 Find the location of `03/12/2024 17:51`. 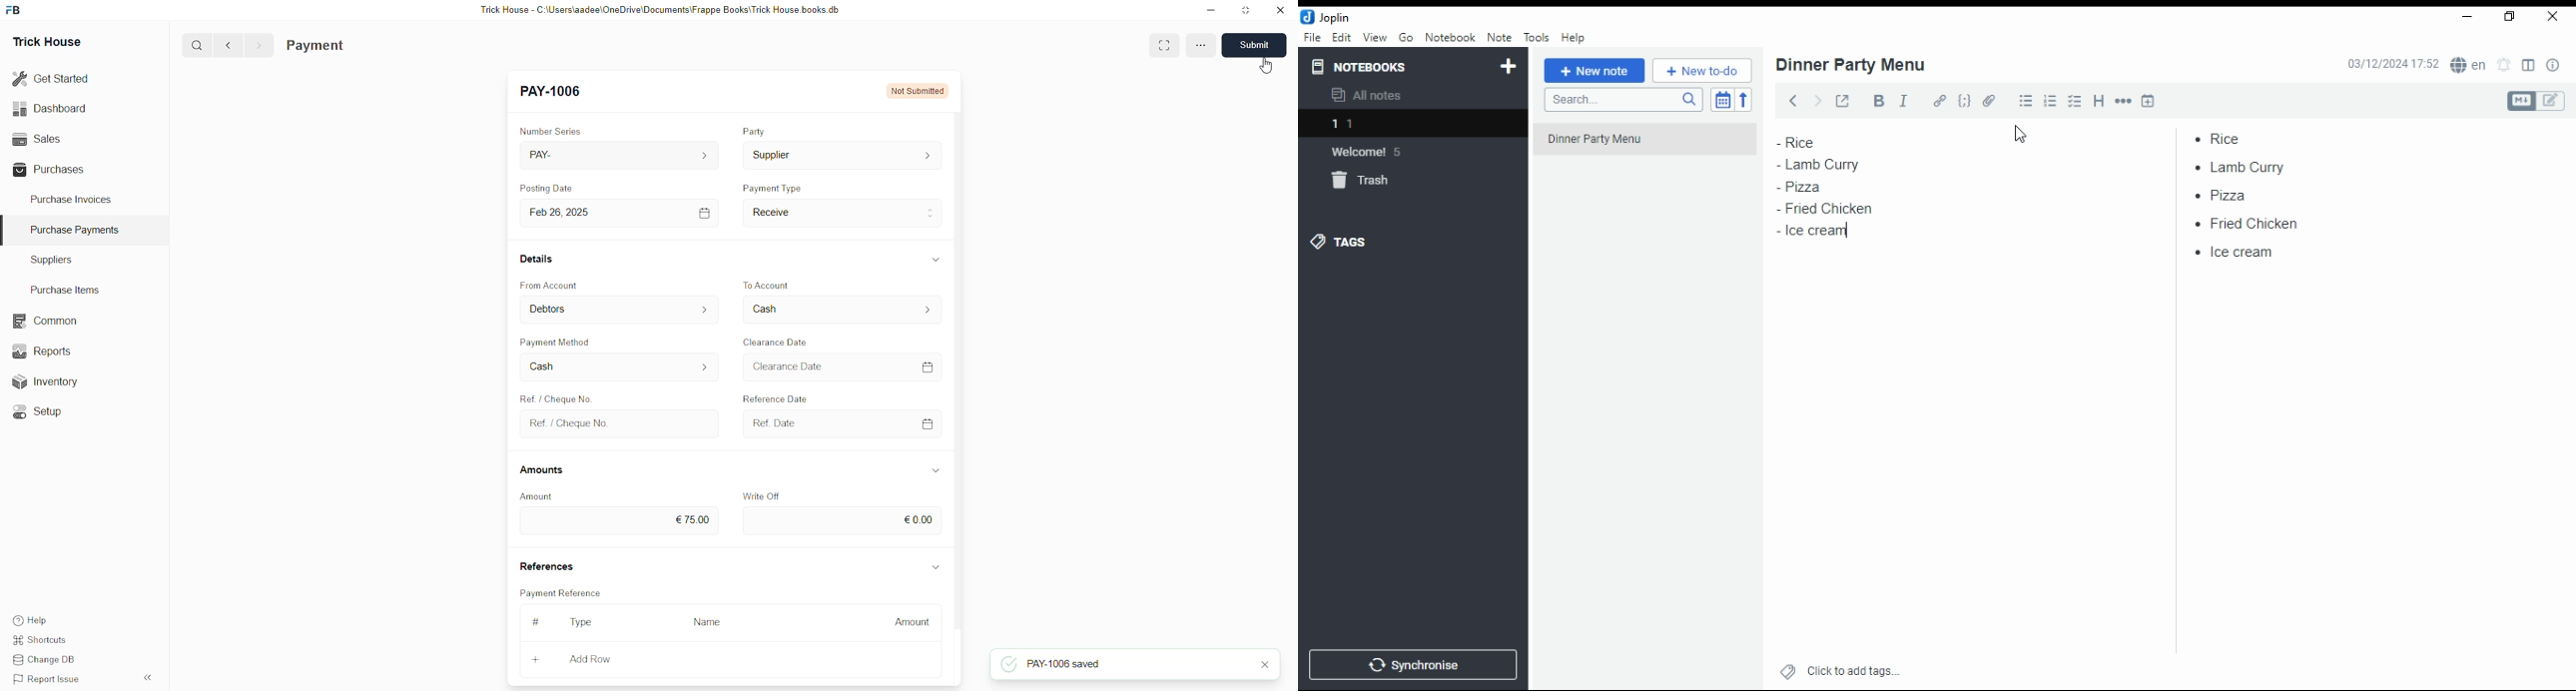

03/12/2024 17:51 is located at coordinates (2390, 65).